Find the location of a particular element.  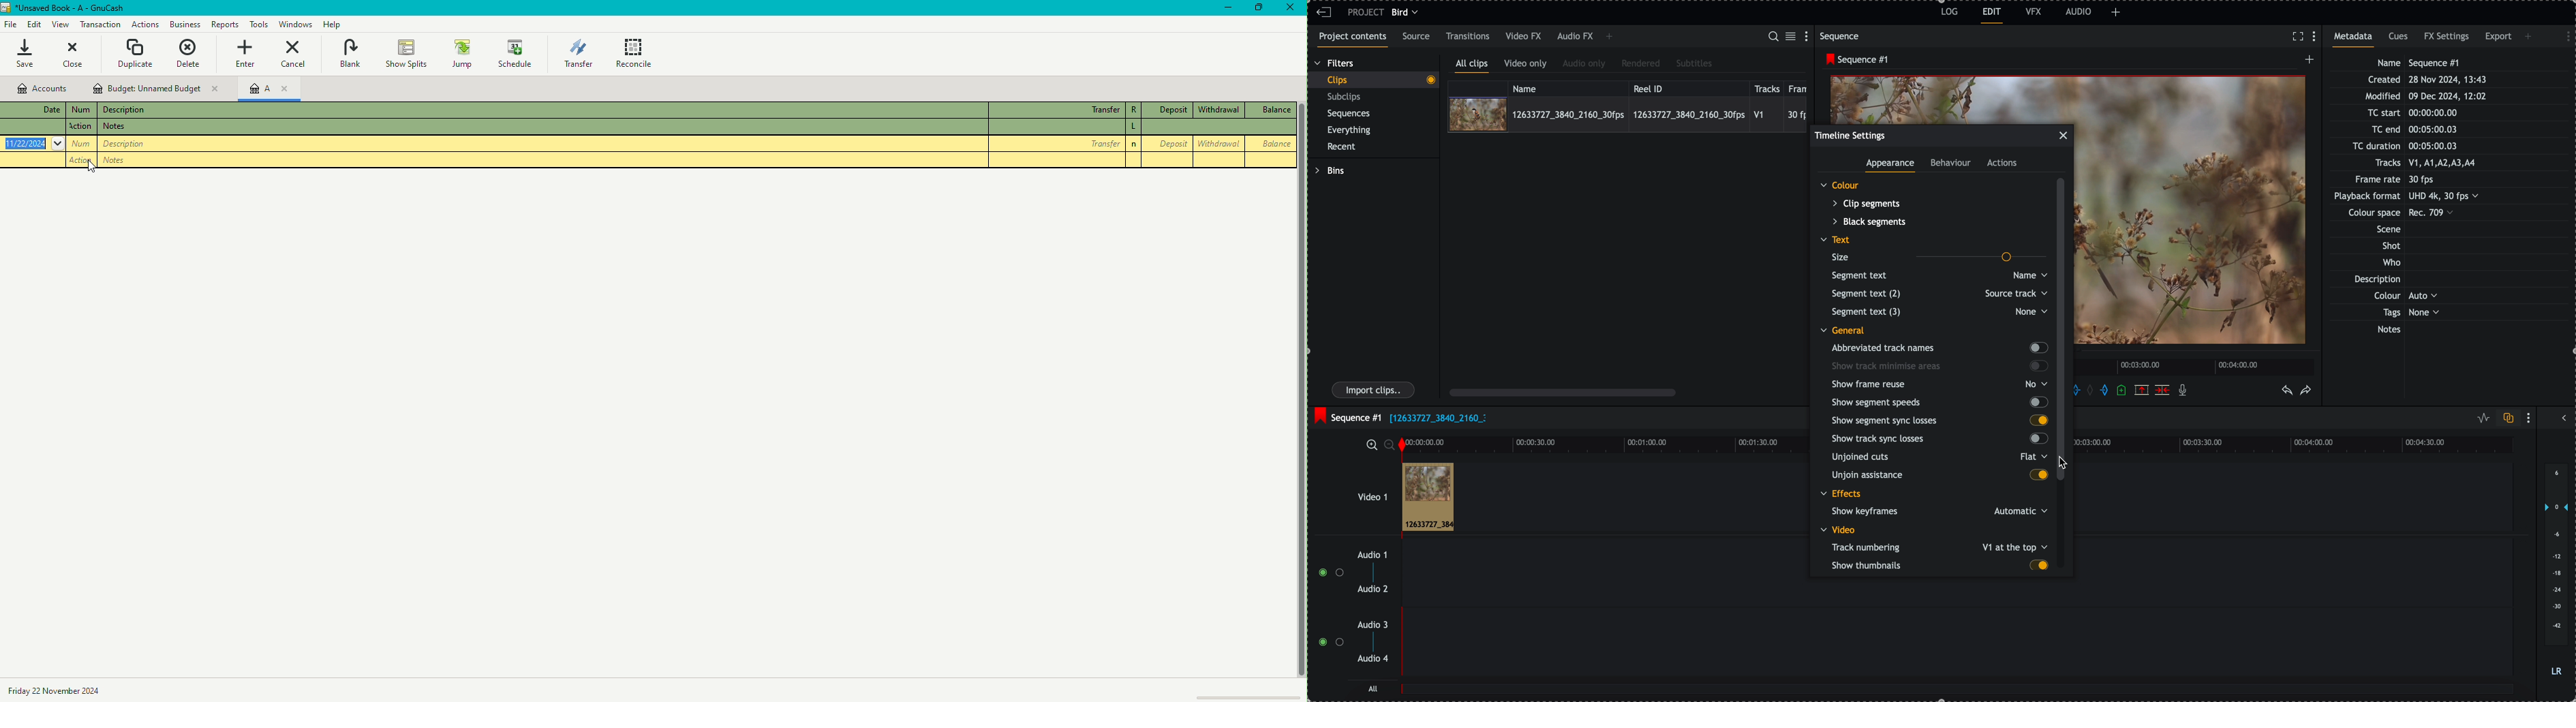

show settings menu is located at coordinates (2317, 37).